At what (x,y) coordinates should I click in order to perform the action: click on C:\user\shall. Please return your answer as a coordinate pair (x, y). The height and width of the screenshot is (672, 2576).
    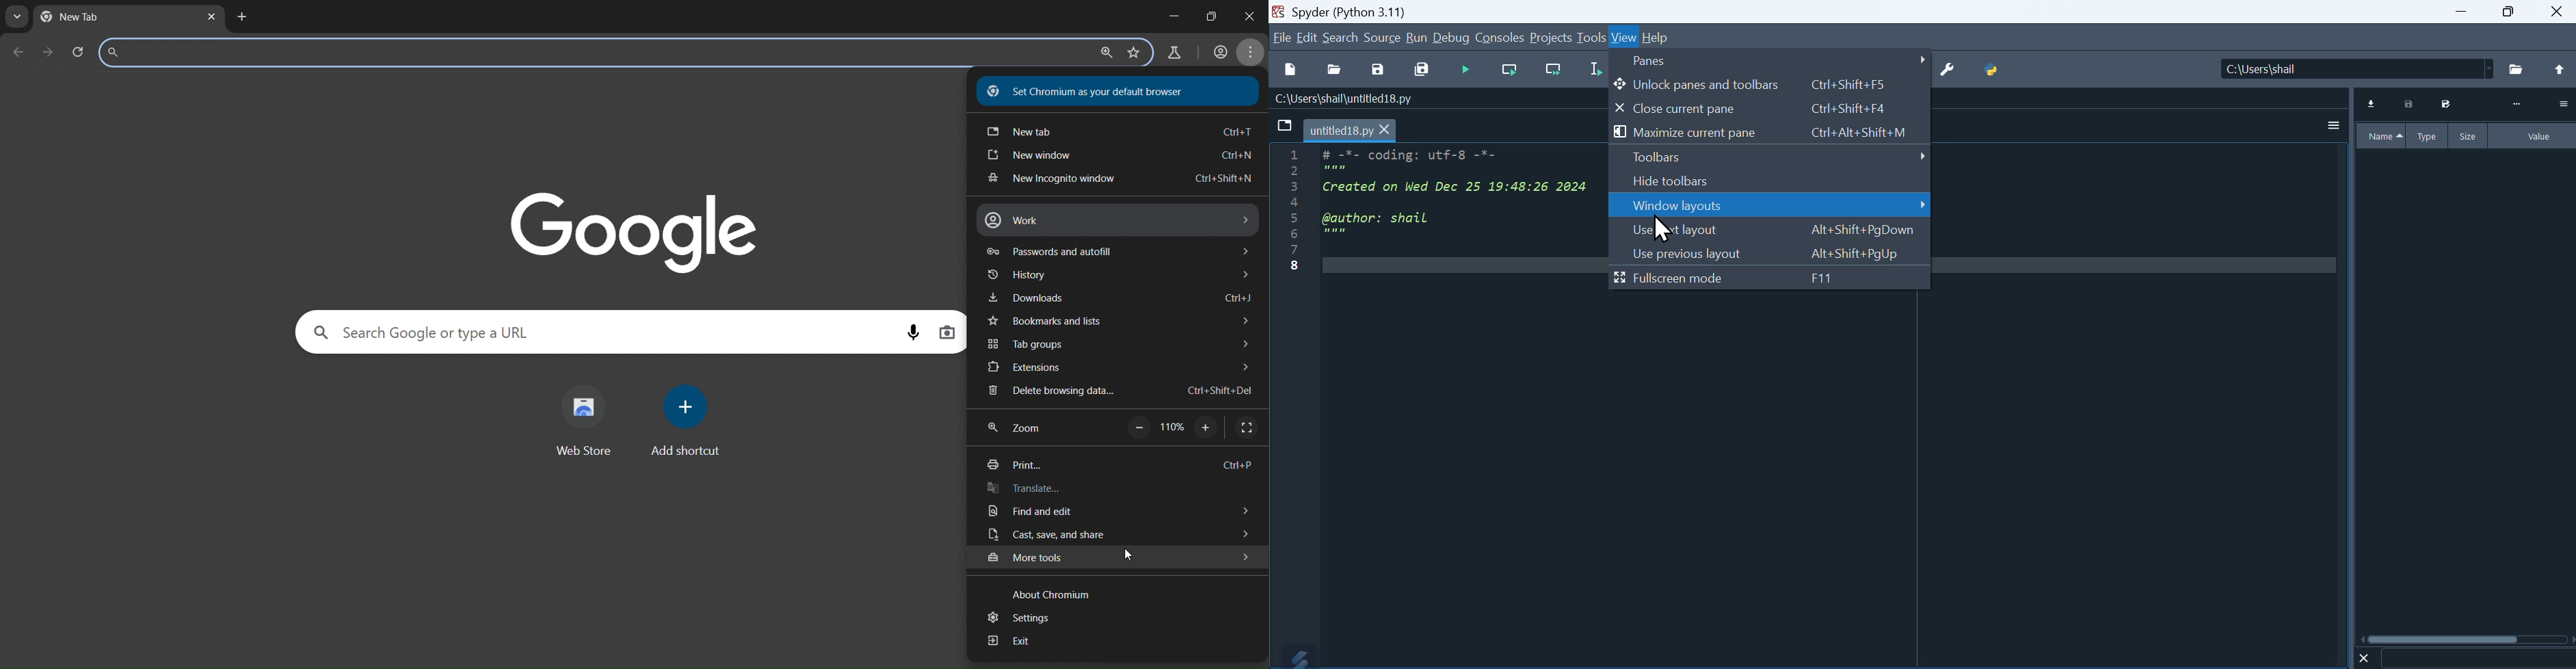
    Looking at the image, I should click on (2358, 68).